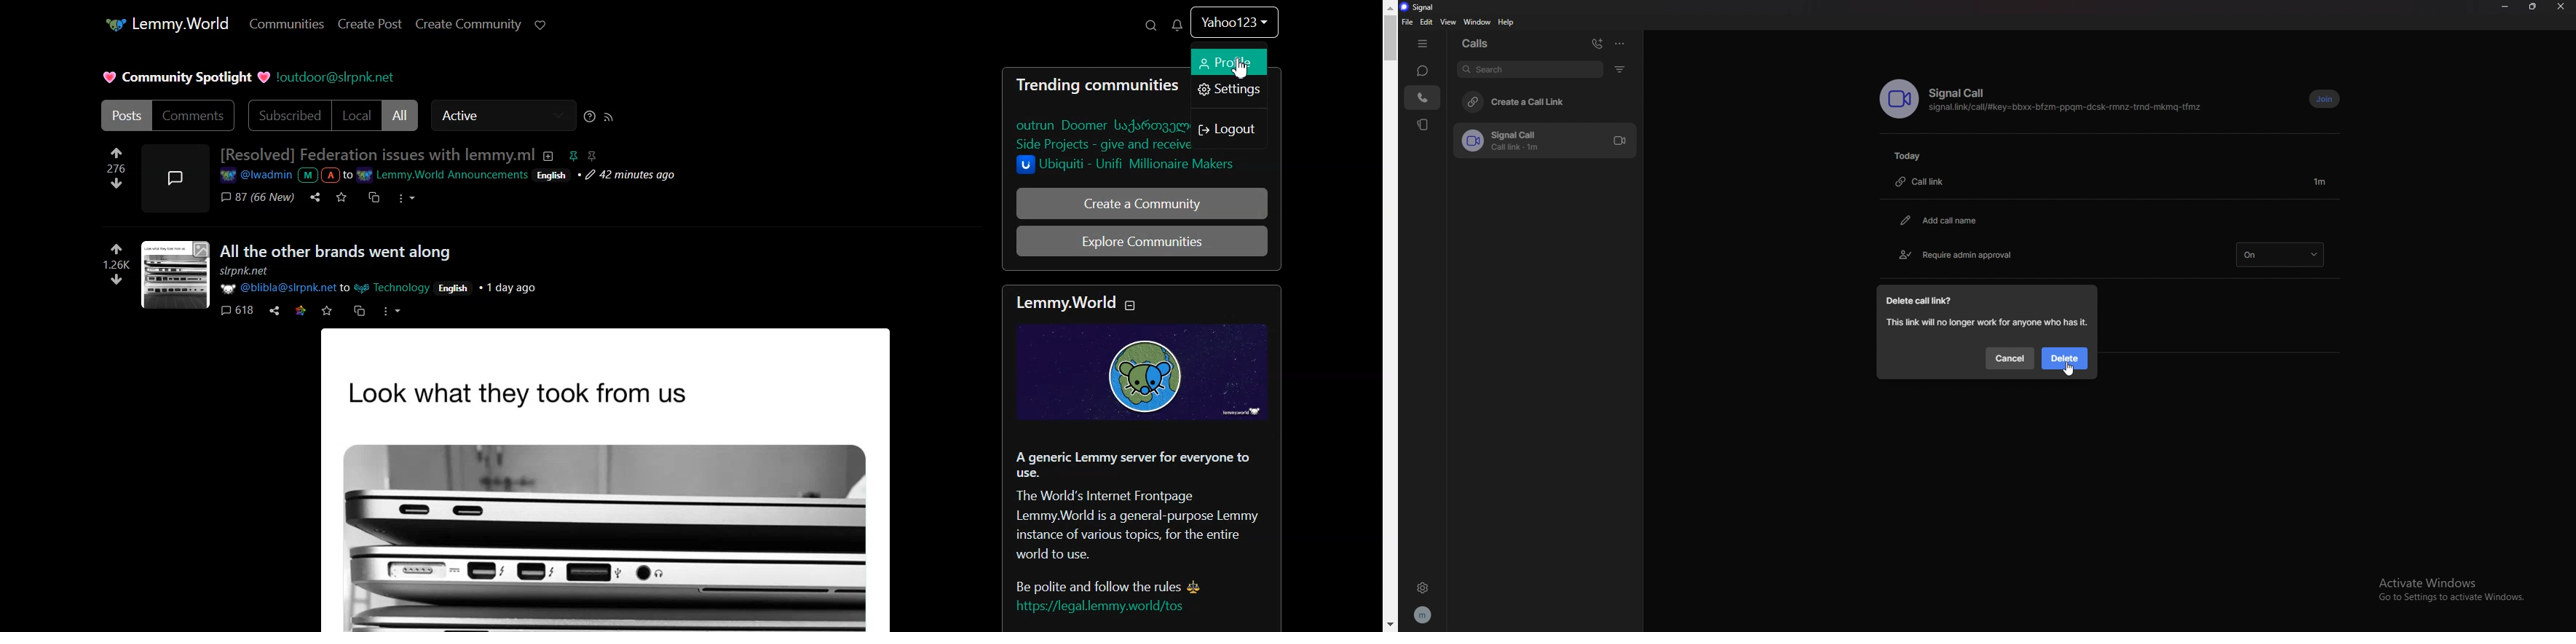  What do you see at coordinates (609, 116) in the screenshot?
I see `RSS` at bounding box center [609, 116].